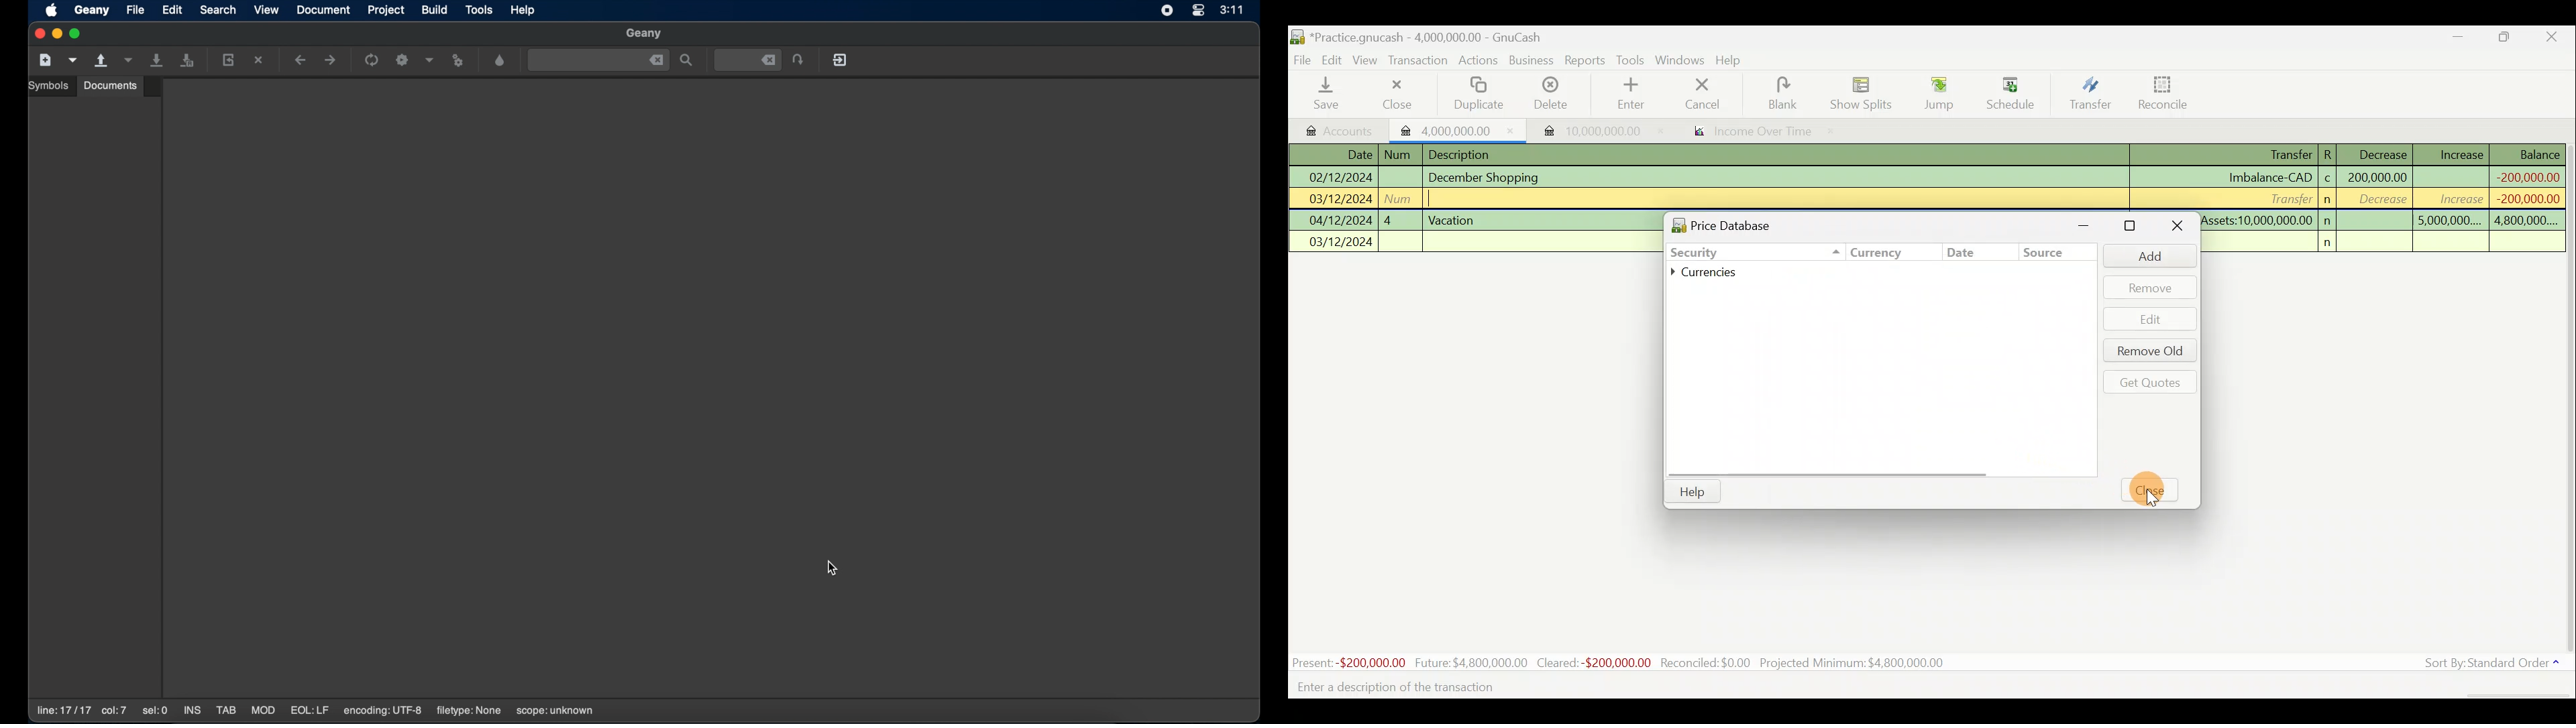 The width and height of the screenshot is (2576, 728). I want to click on 03/12/2024, so click(1342, 243).